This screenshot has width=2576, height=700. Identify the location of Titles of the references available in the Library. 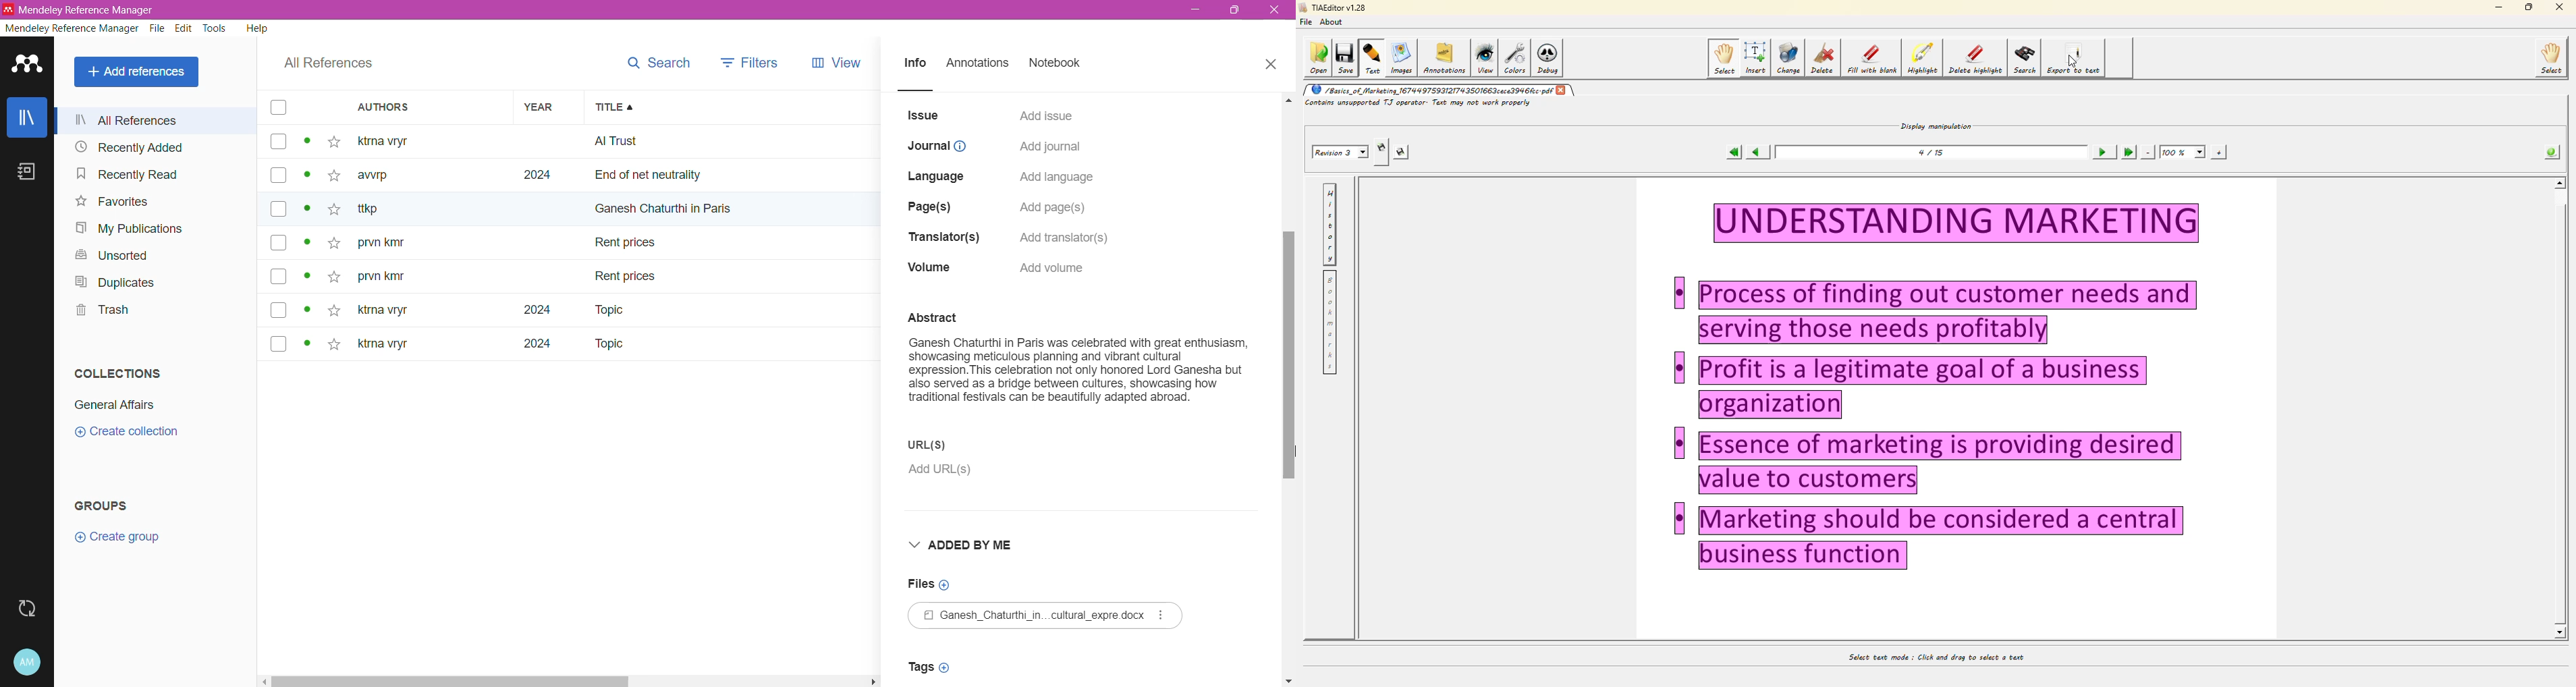
(733, 243).